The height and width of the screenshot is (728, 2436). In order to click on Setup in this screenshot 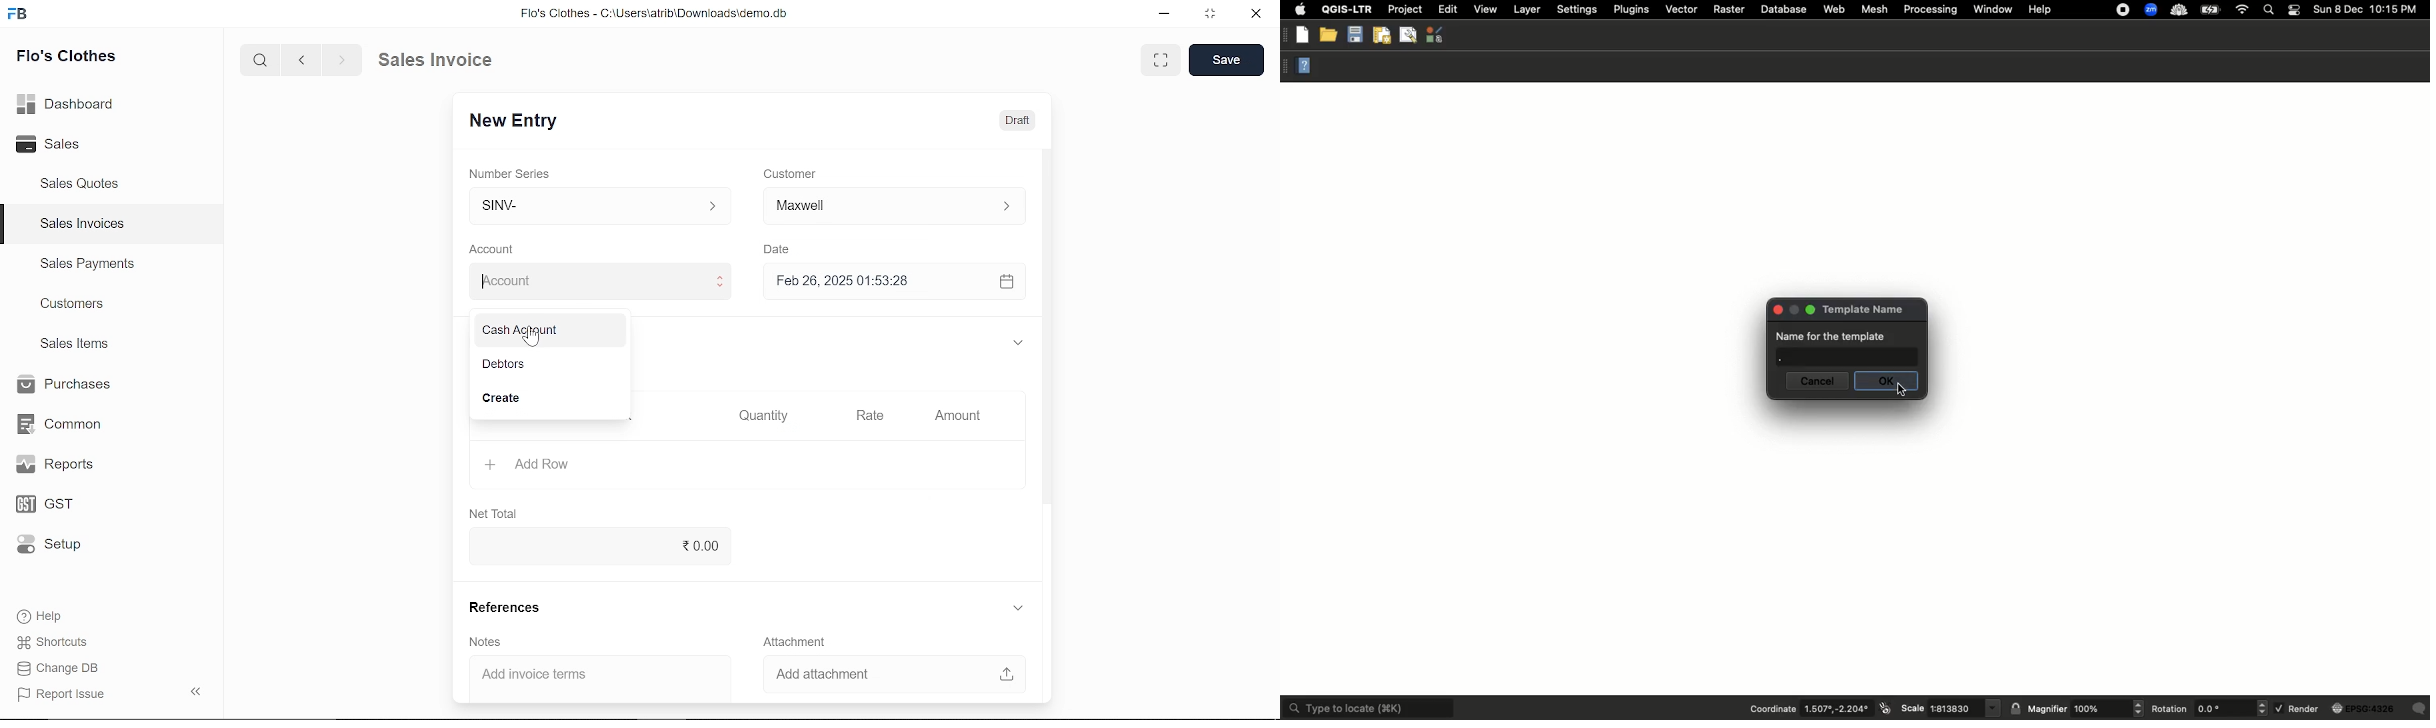, I will do `click(63, 546)`.